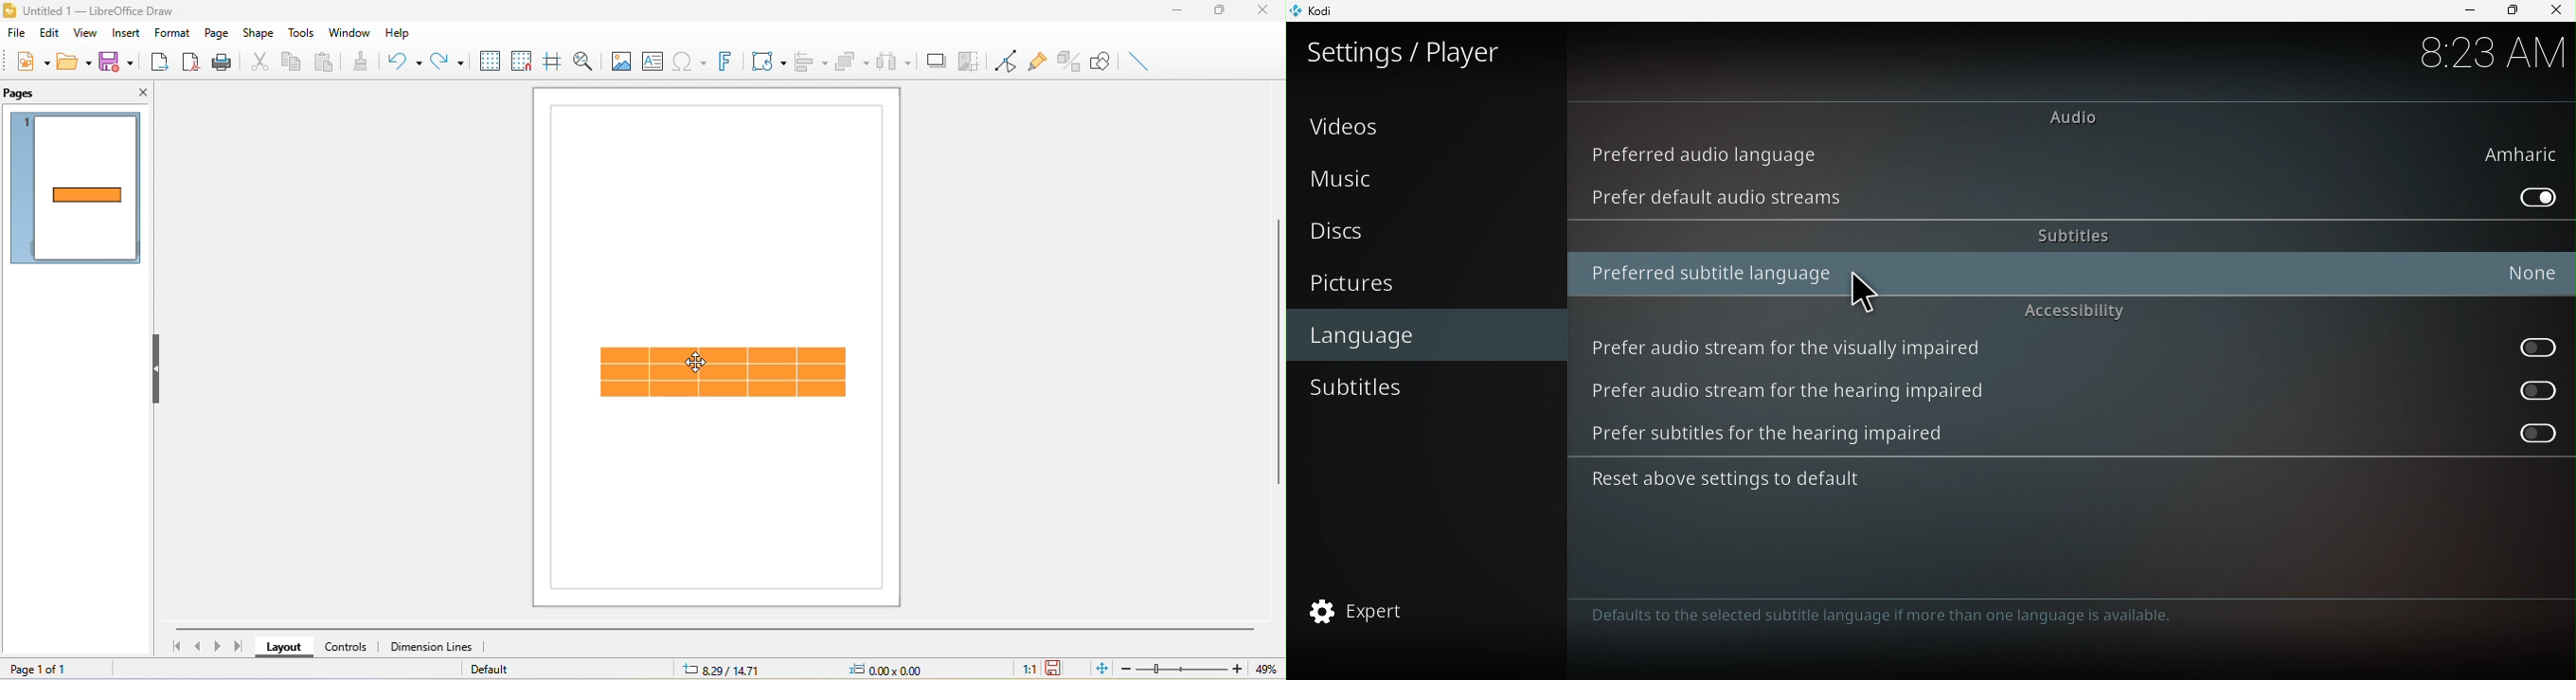  What do you see at coordinates (365, 63) in the screenshot?
I see `clone formatting` at bounding box center [365, 63].